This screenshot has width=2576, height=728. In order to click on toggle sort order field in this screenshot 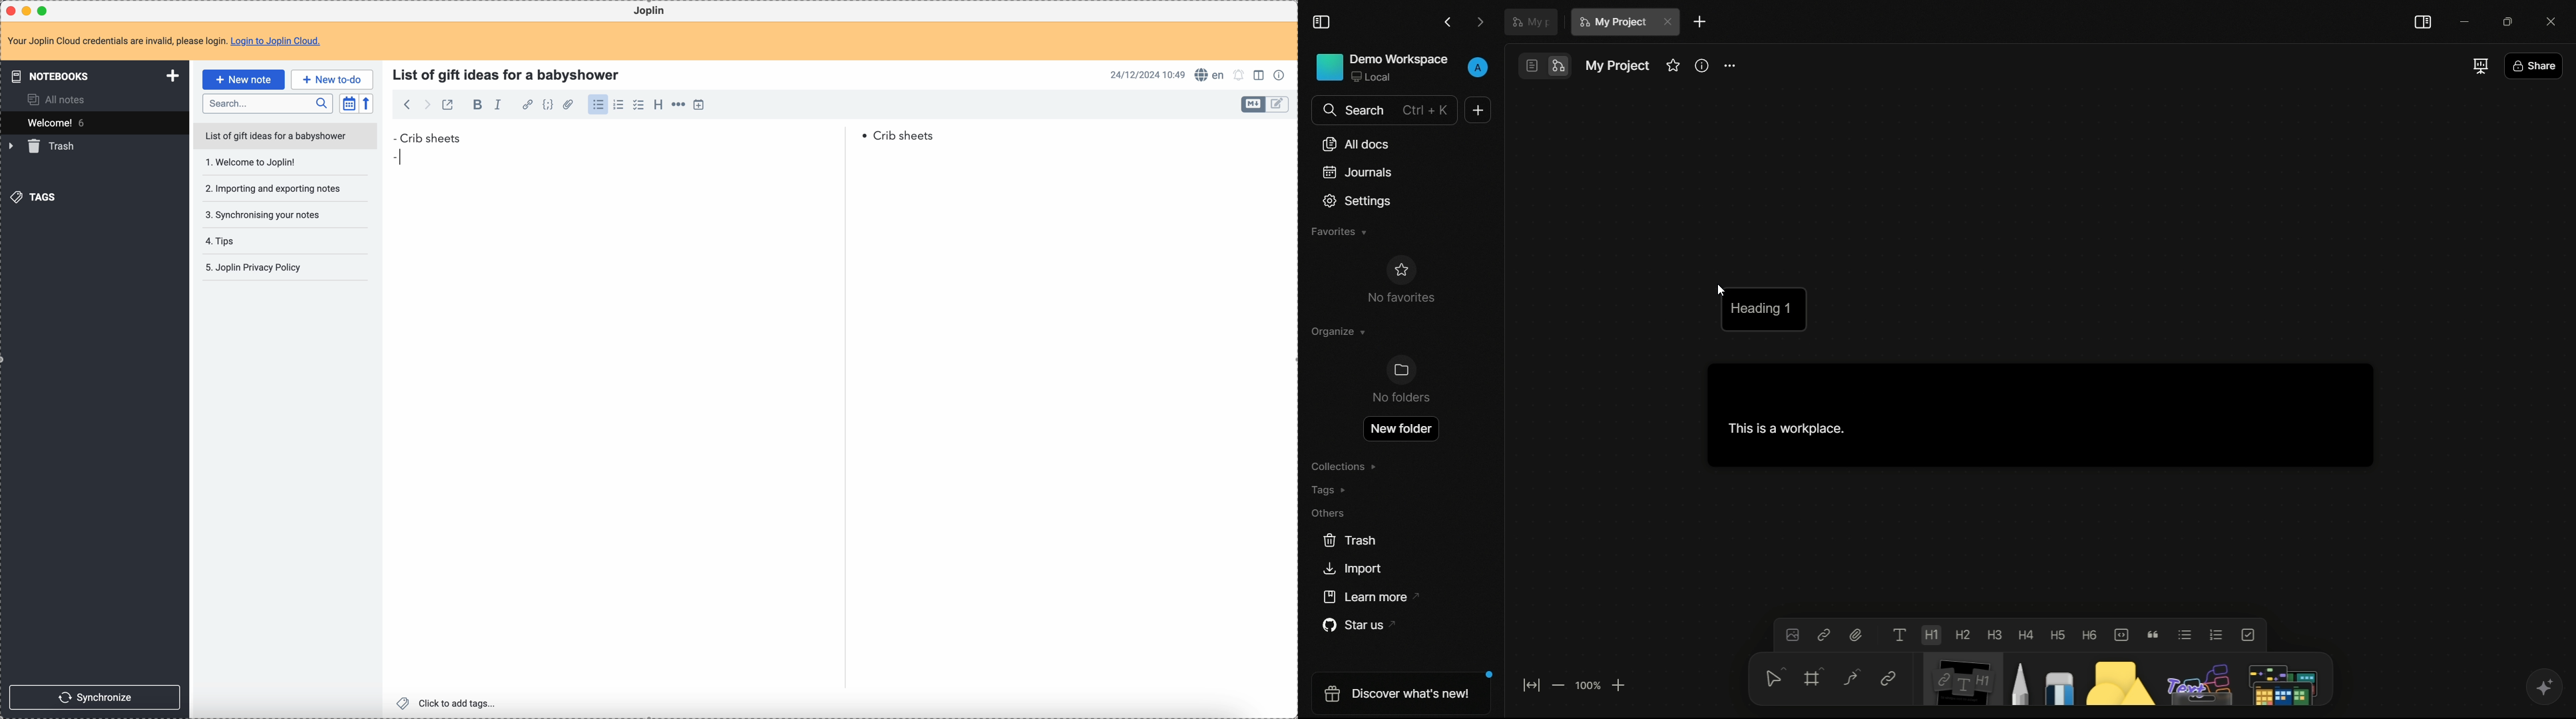, I will do `click(348, 103)`.